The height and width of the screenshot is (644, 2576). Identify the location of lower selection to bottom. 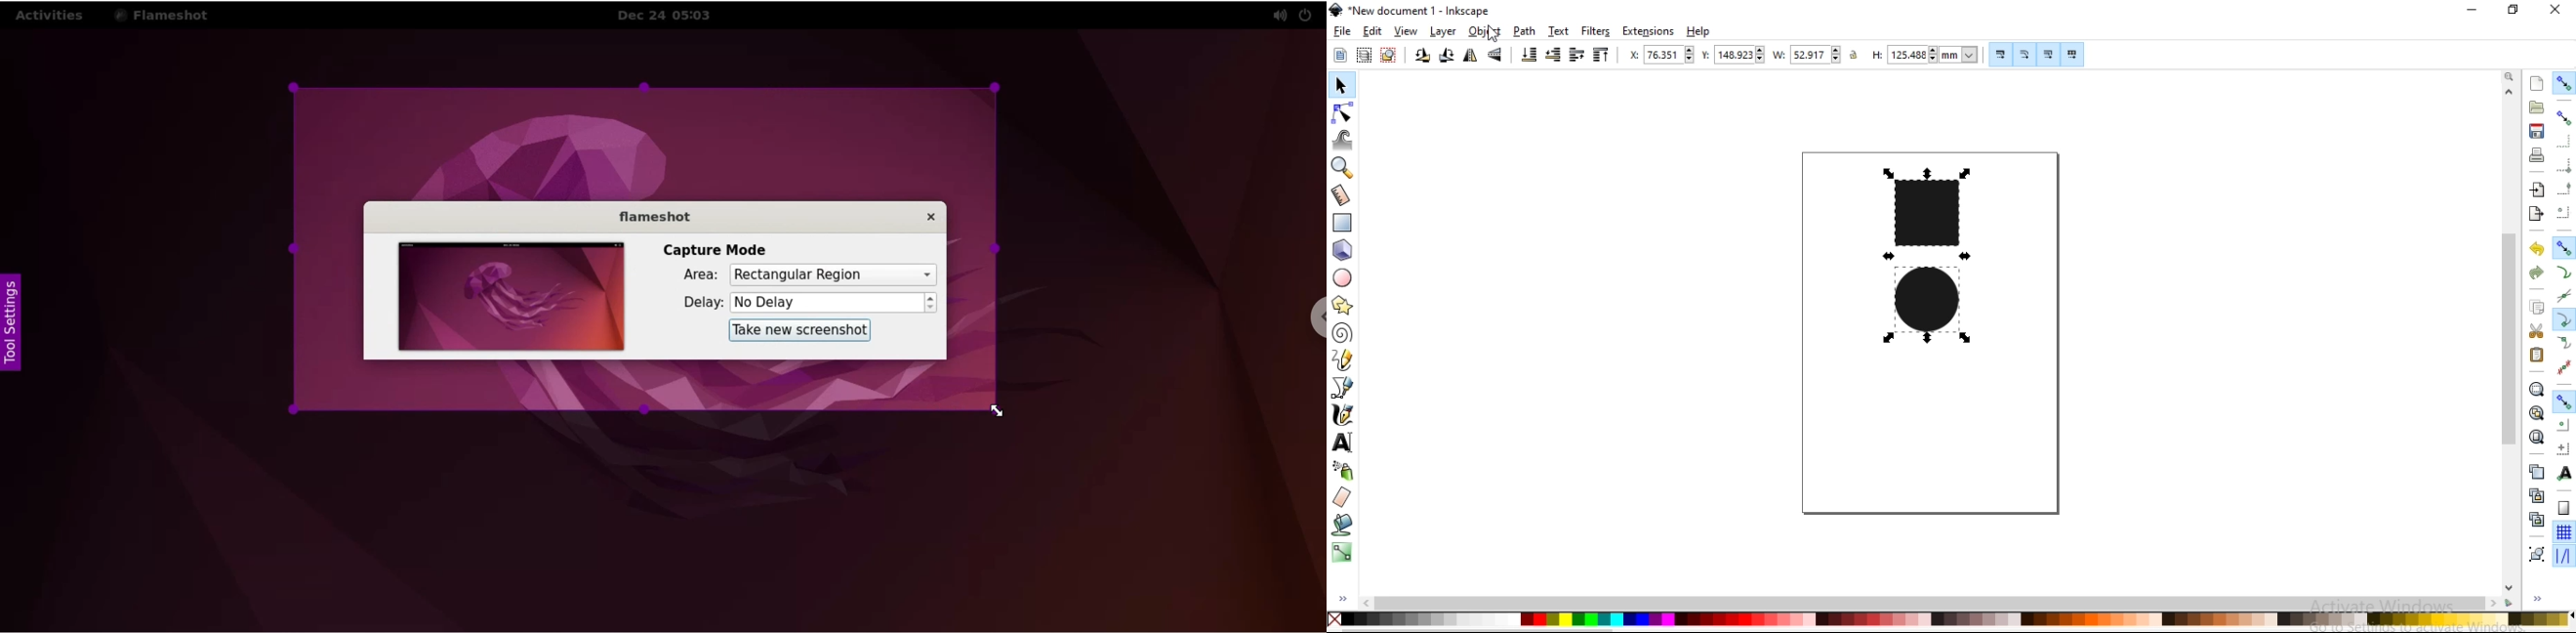
(1529, 56).